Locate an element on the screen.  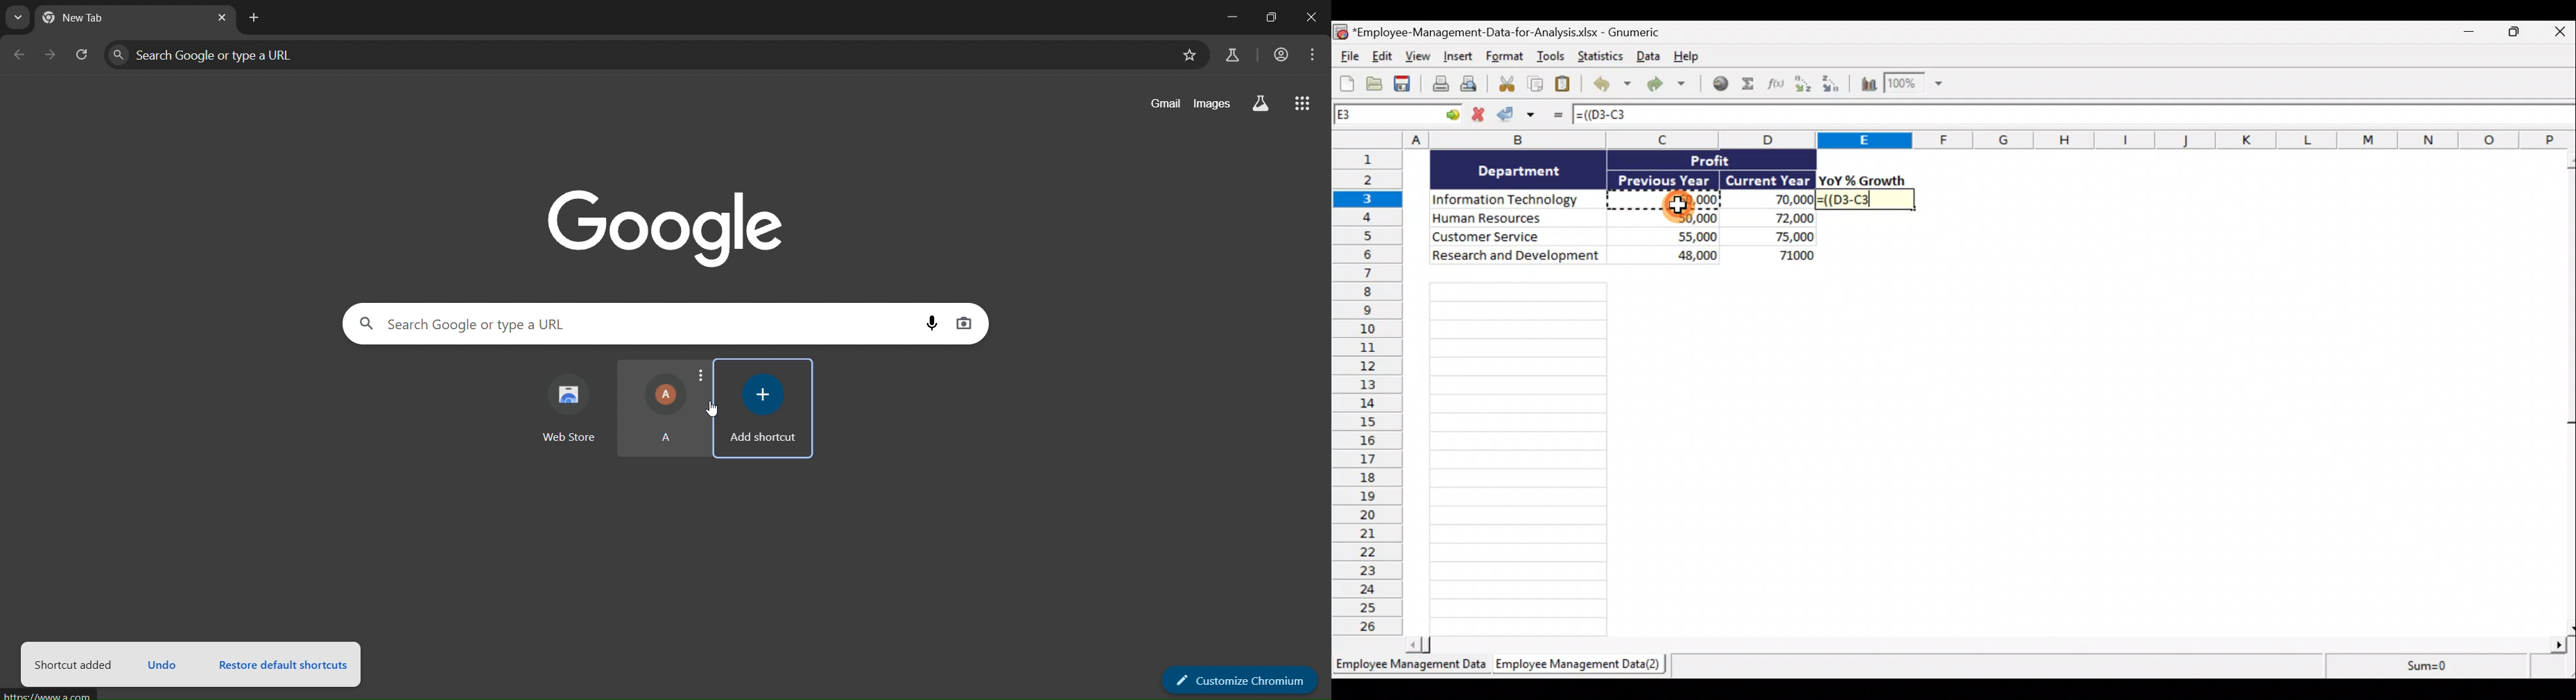
images is located at coordinates (1212, 101).